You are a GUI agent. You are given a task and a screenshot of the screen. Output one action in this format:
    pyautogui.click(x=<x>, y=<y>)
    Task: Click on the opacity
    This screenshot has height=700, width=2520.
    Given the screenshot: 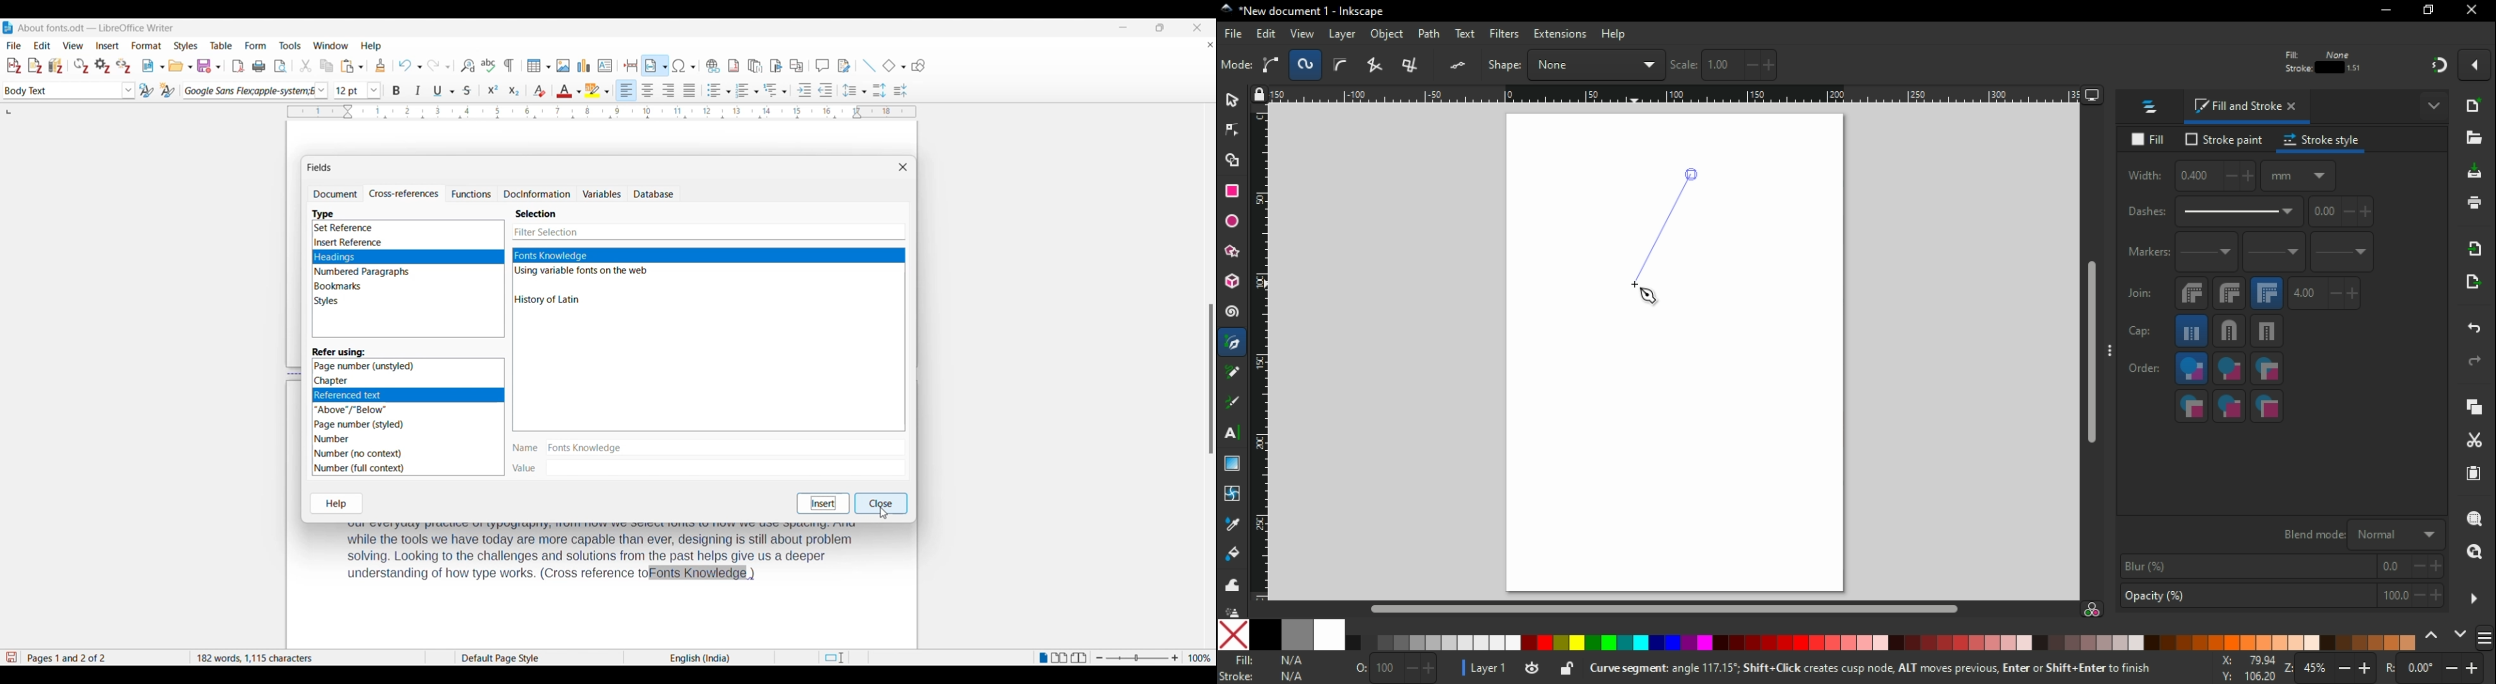 What is the action you would take?
    pyautogui.click(x=2280, y=596)
    